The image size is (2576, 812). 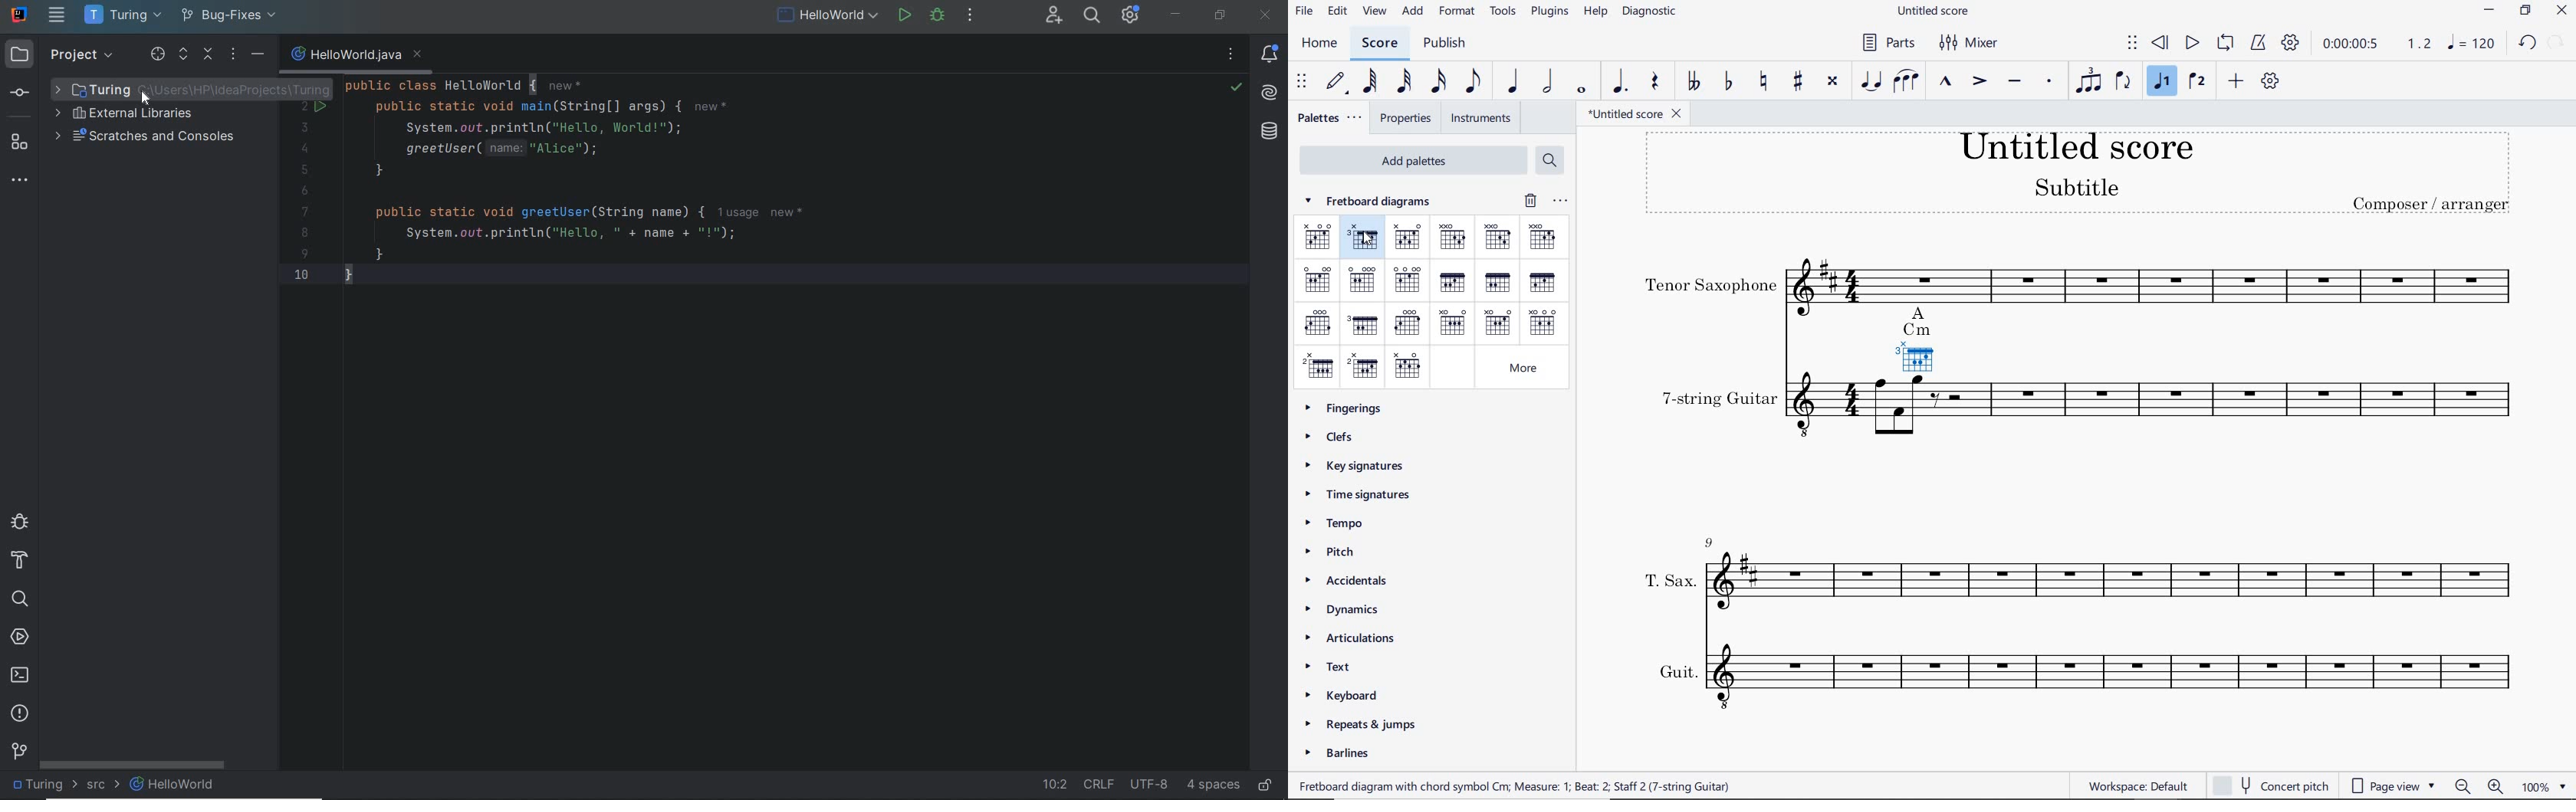 I want to click on SCORE, so click(x=1382, y=42).